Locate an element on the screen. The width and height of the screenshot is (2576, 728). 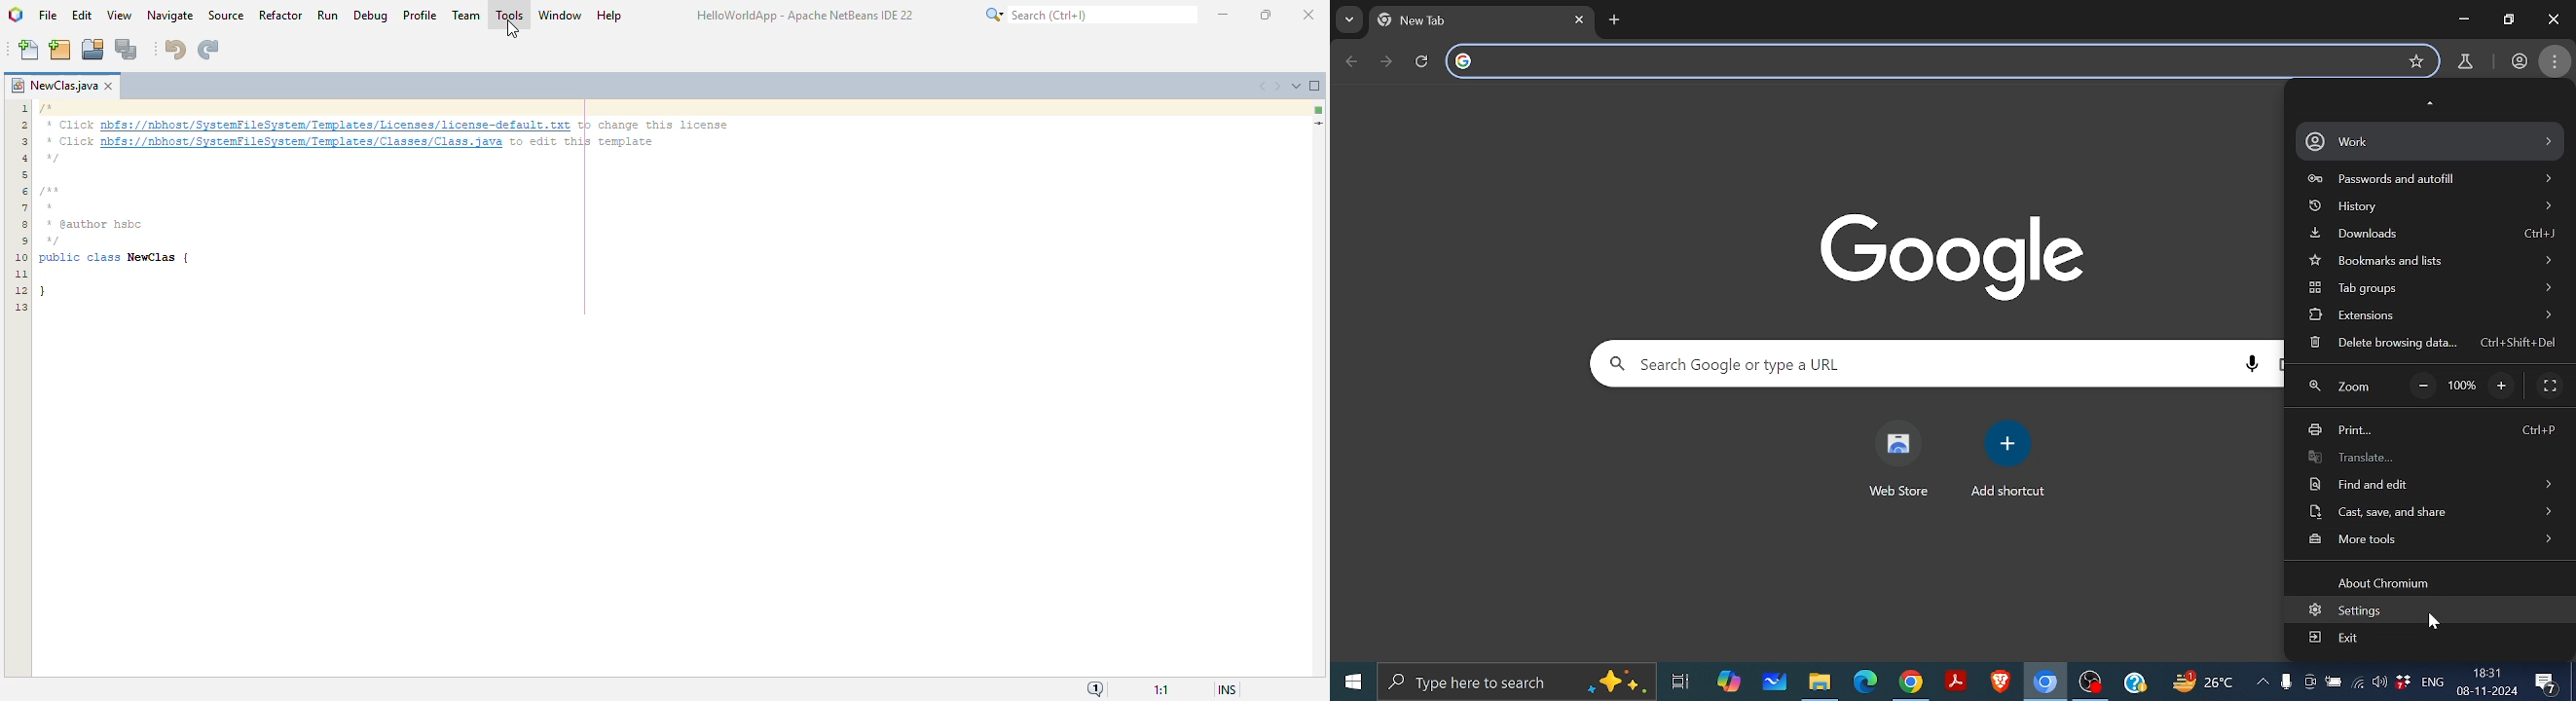
close window is located at coordinates (2553, 18).